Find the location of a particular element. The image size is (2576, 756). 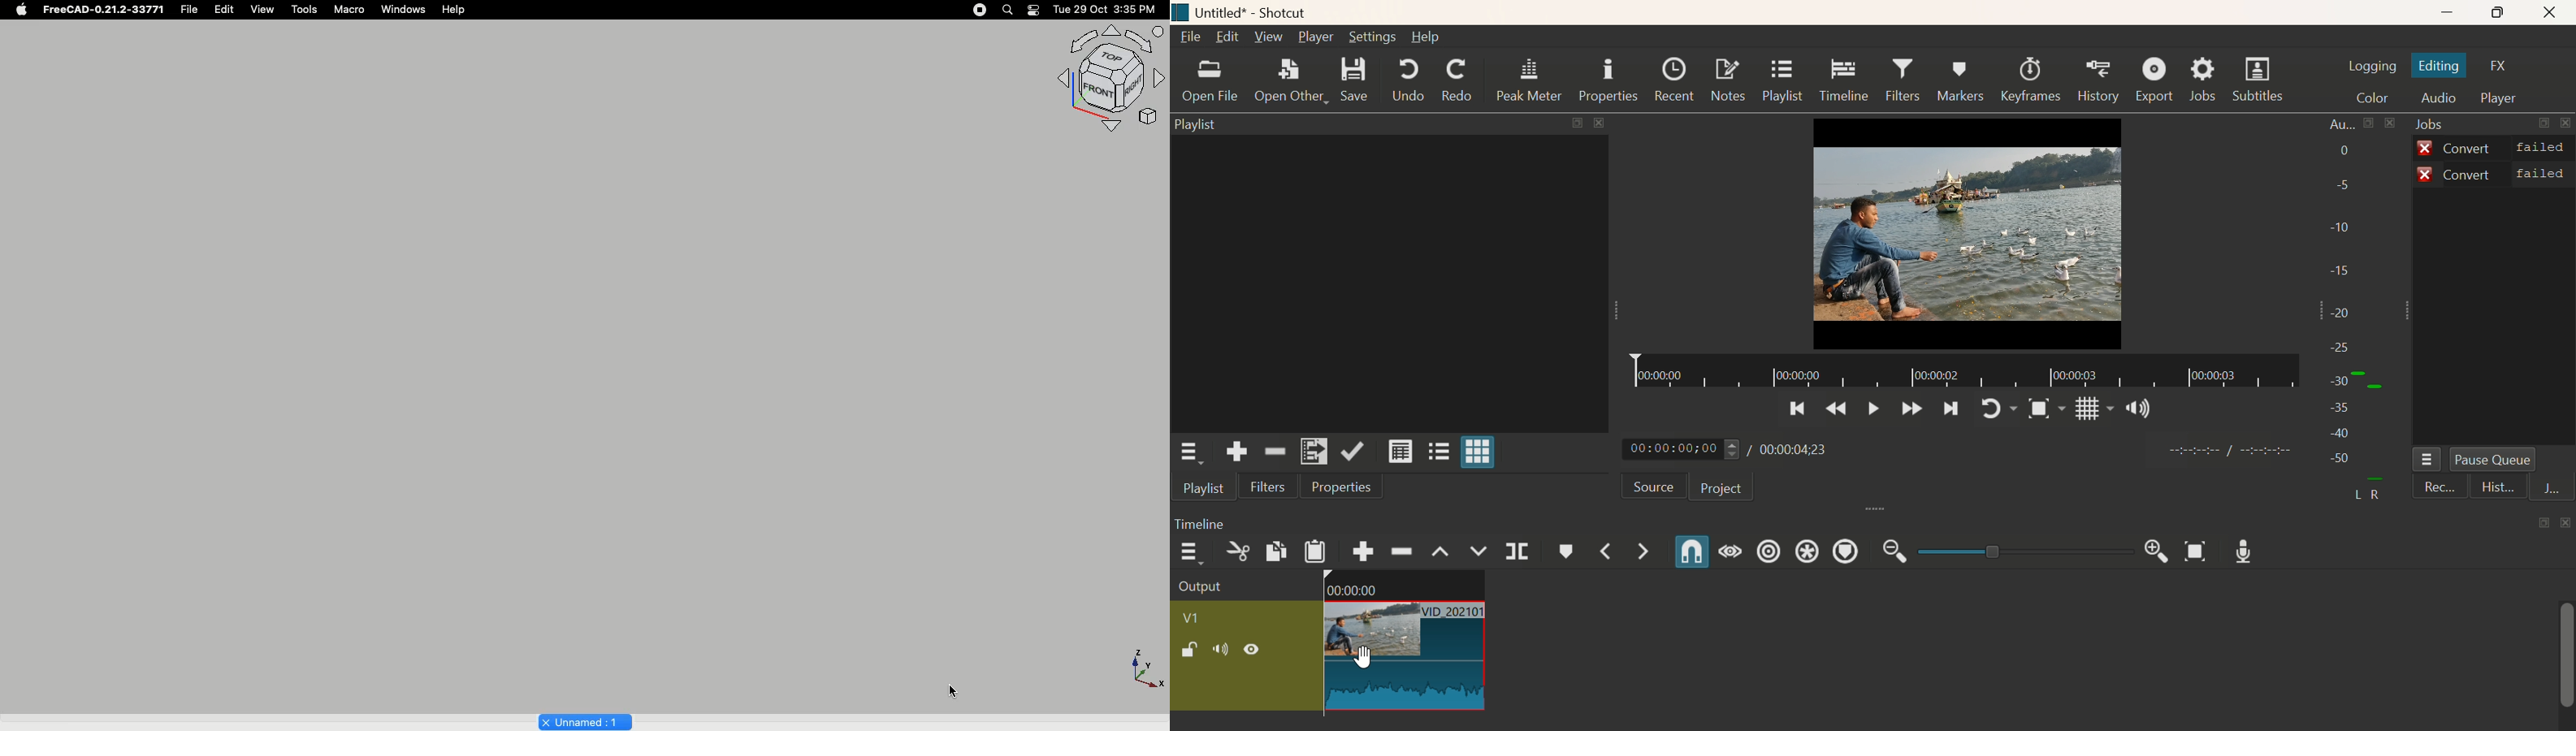

Playlist is located at coordinates (1202, 491).